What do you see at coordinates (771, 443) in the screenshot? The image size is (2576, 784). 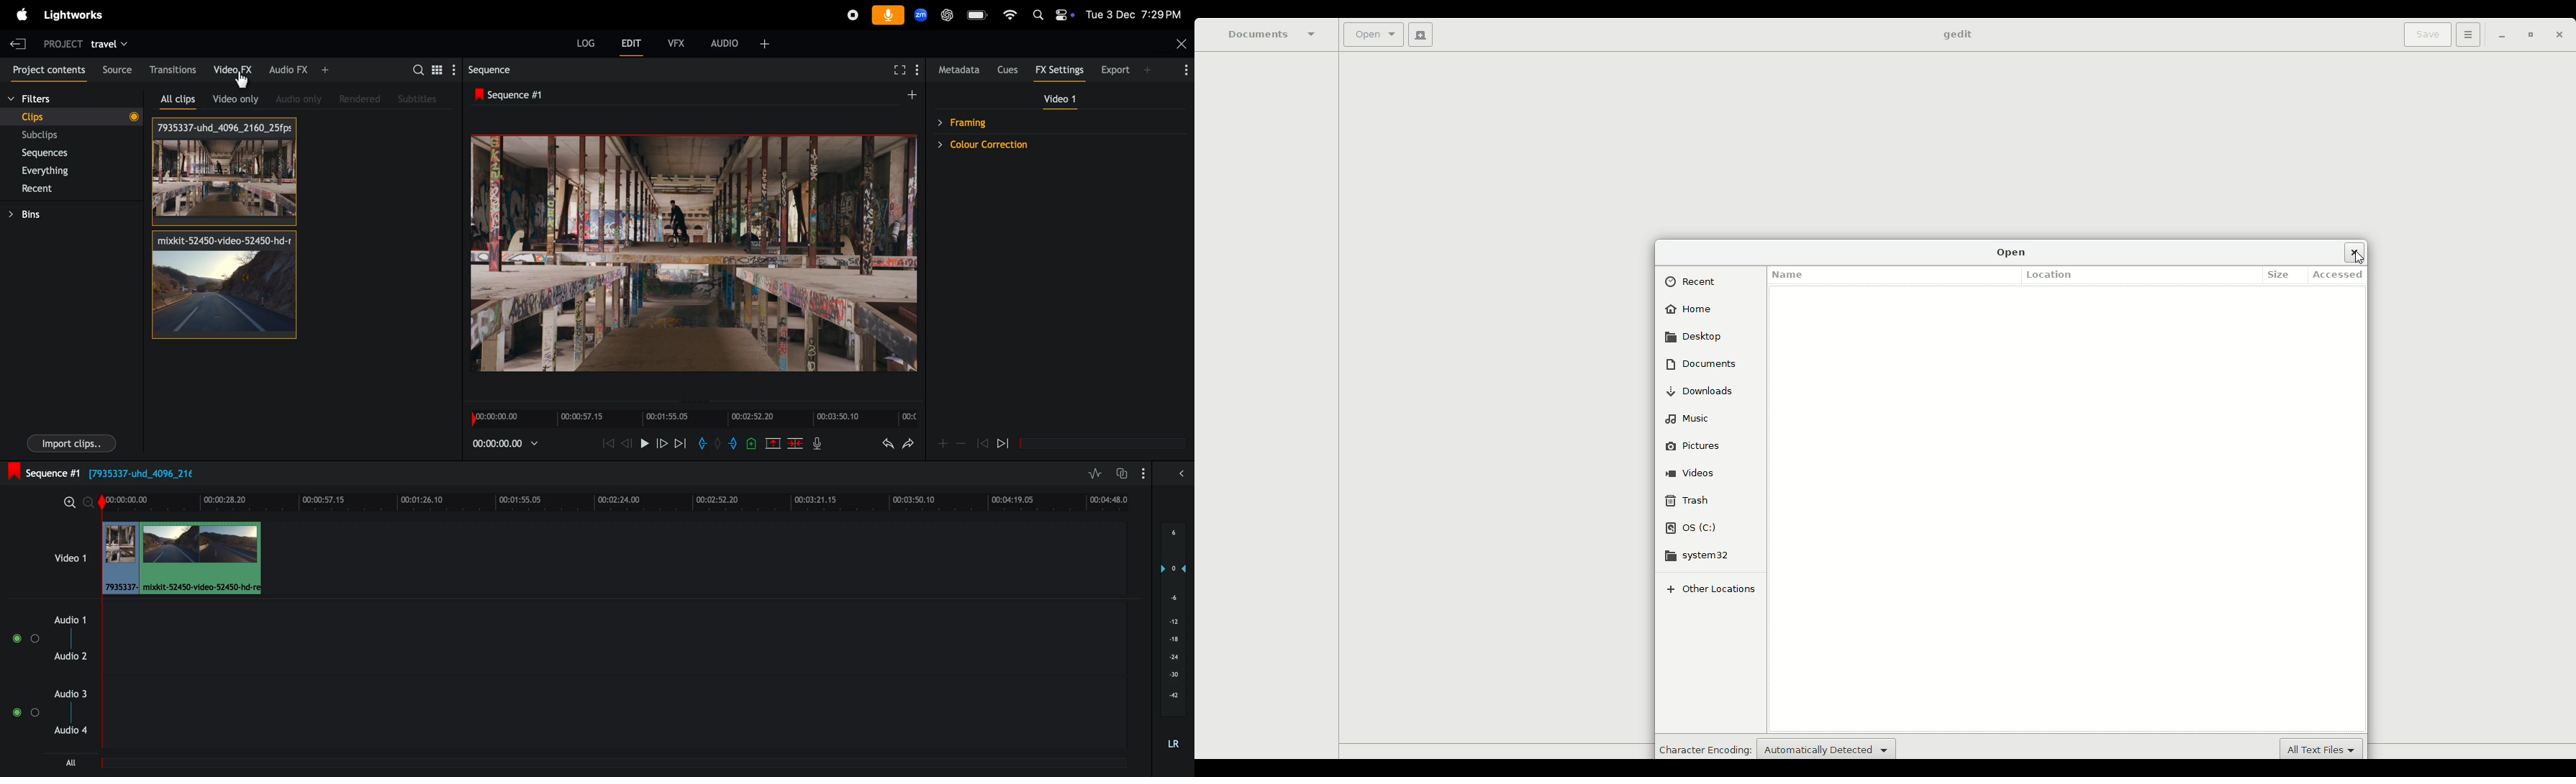 I see `cut` at bounding box center [771, 443].